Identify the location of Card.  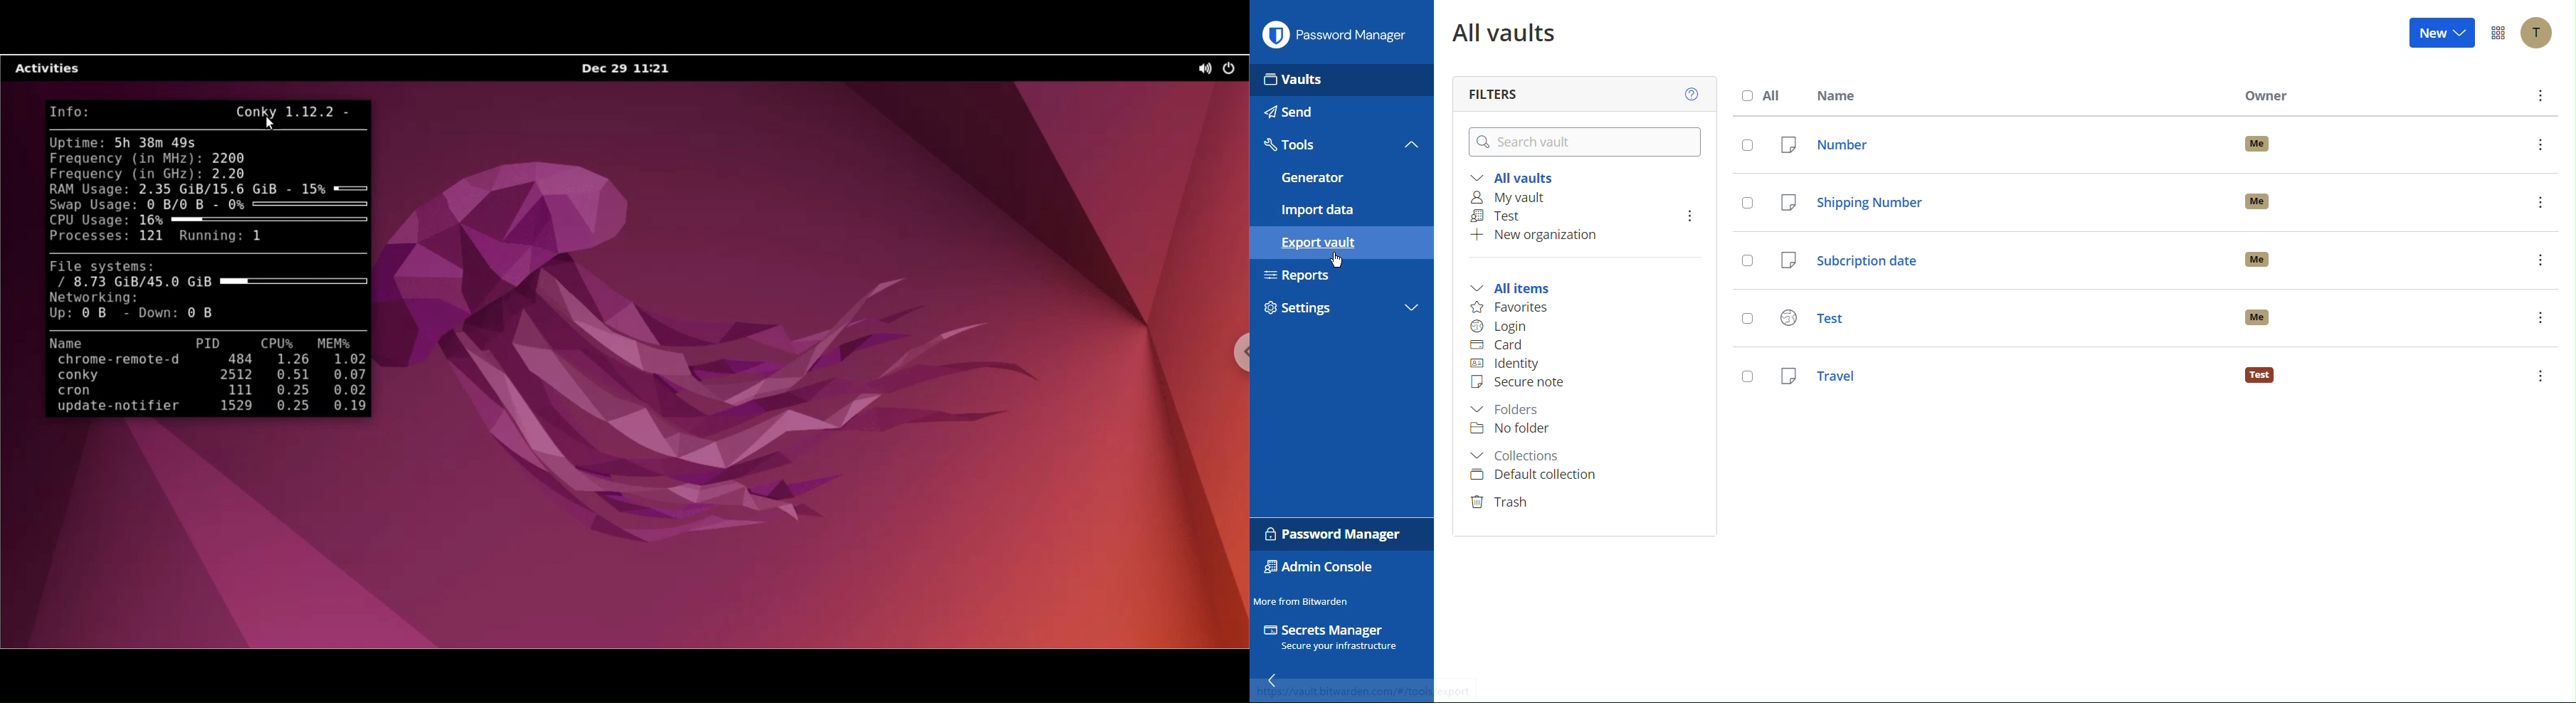
(1499, 346).